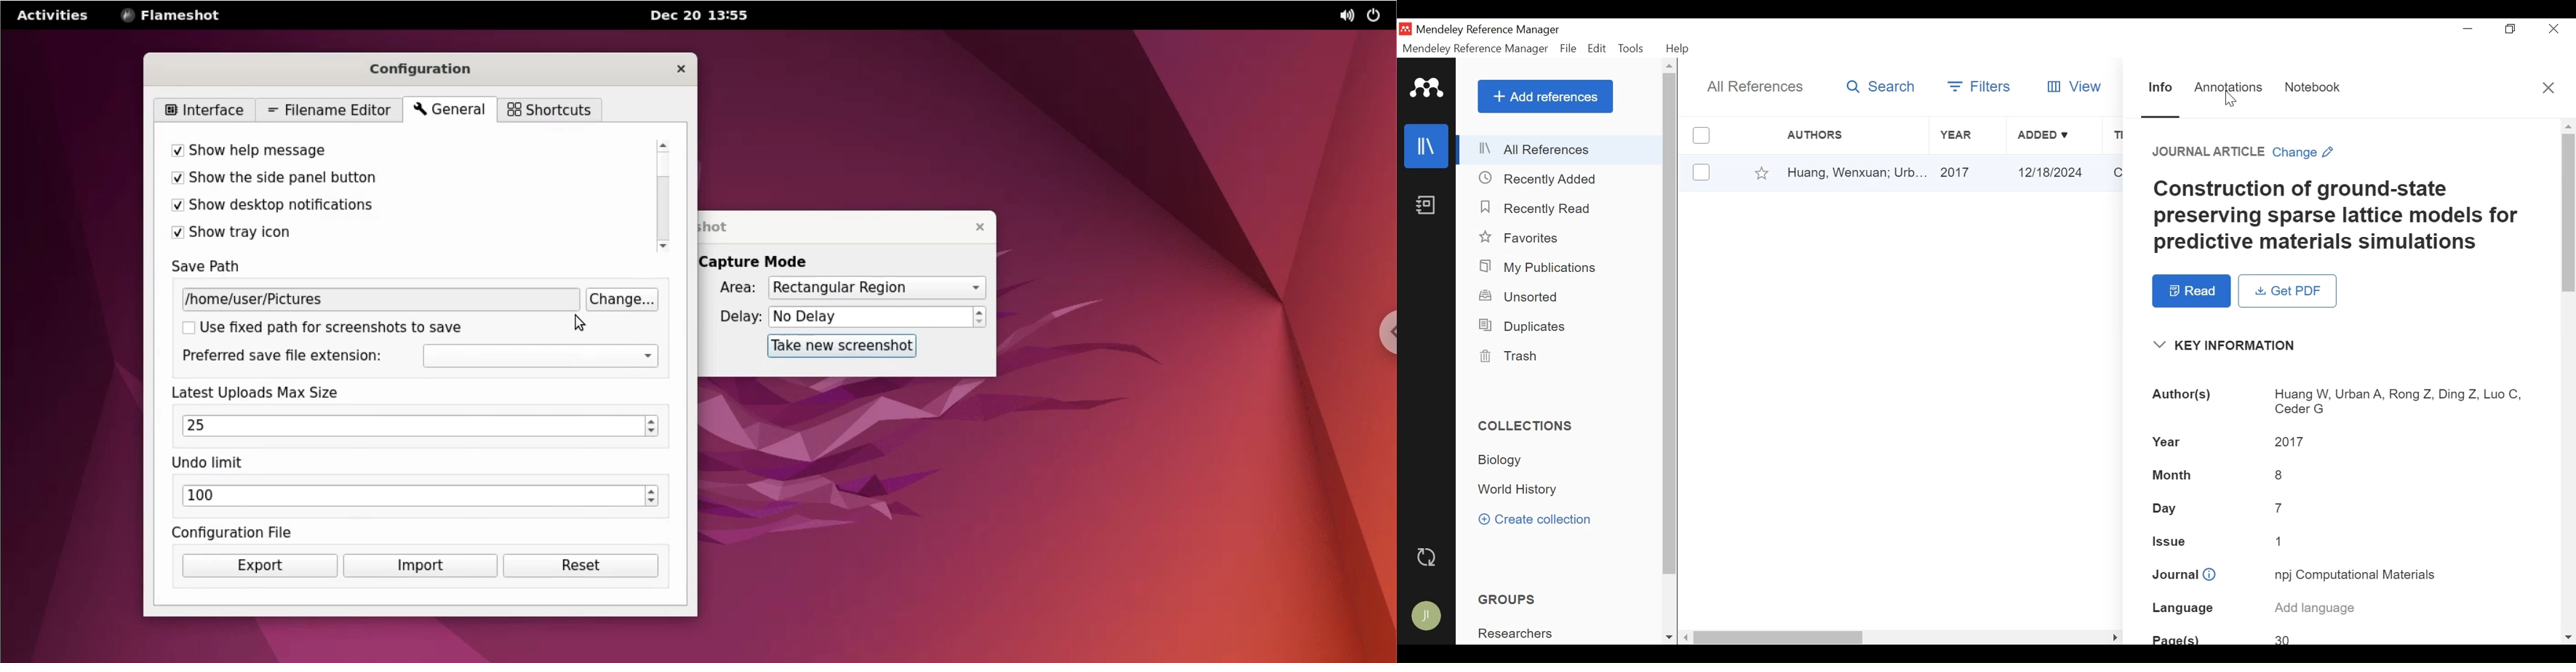 The height and width of the screenshot is (672, 2576). What do you see at coordinates (1561, 149) in the screenshot?
I see `All References` at bounding box center [1561, 149].